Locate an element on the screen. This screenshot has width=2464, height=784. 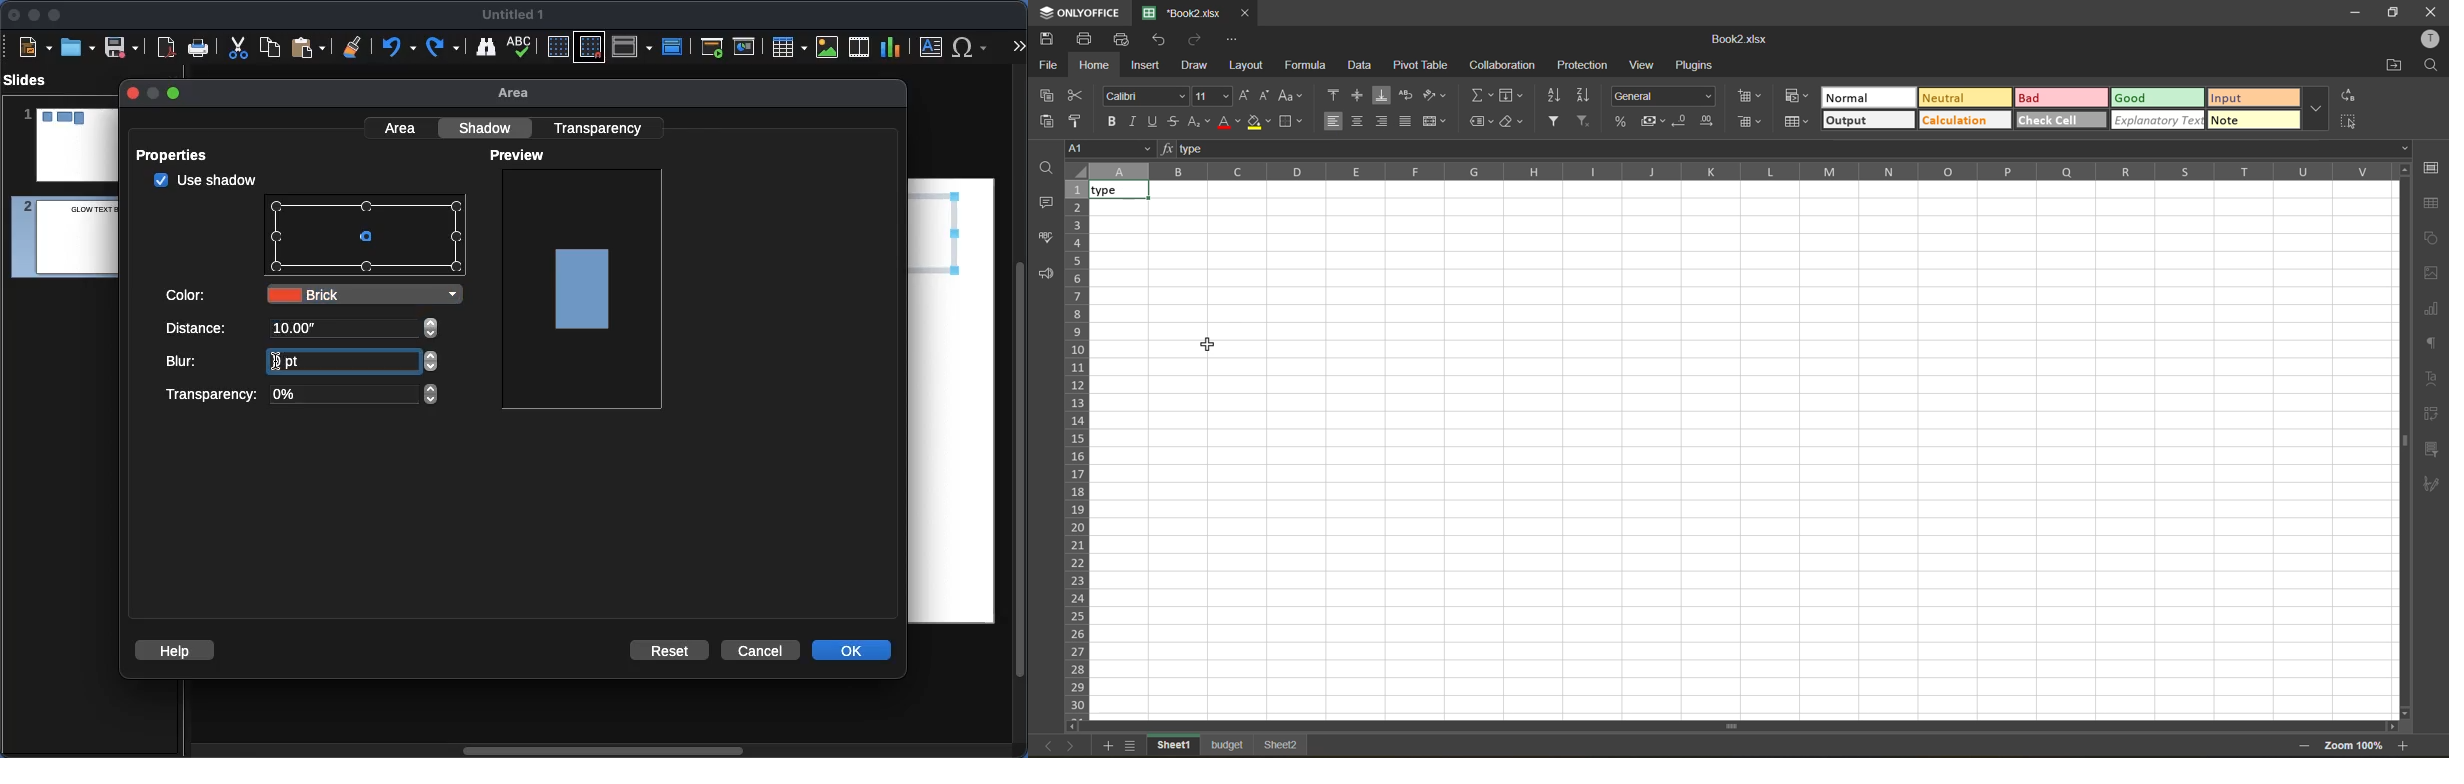
bold is located at coordinates (1115, 122).